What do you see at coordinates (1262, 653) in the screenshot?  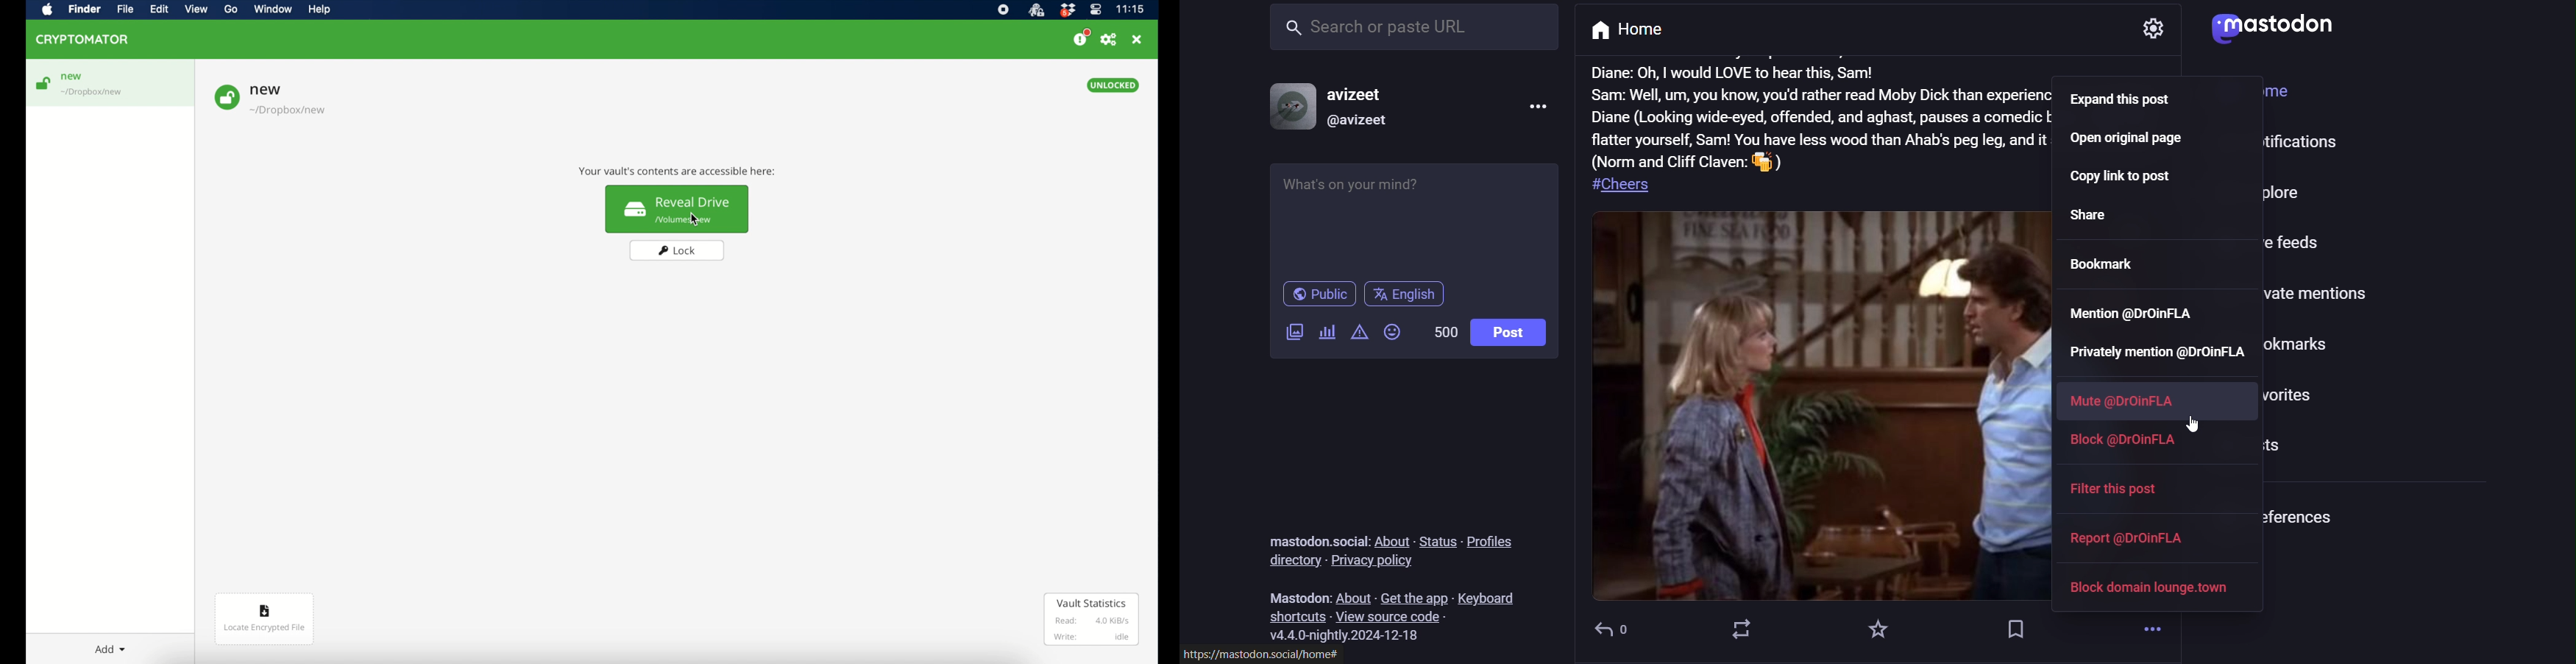 I see `link` at bounding box center [1262, 653].